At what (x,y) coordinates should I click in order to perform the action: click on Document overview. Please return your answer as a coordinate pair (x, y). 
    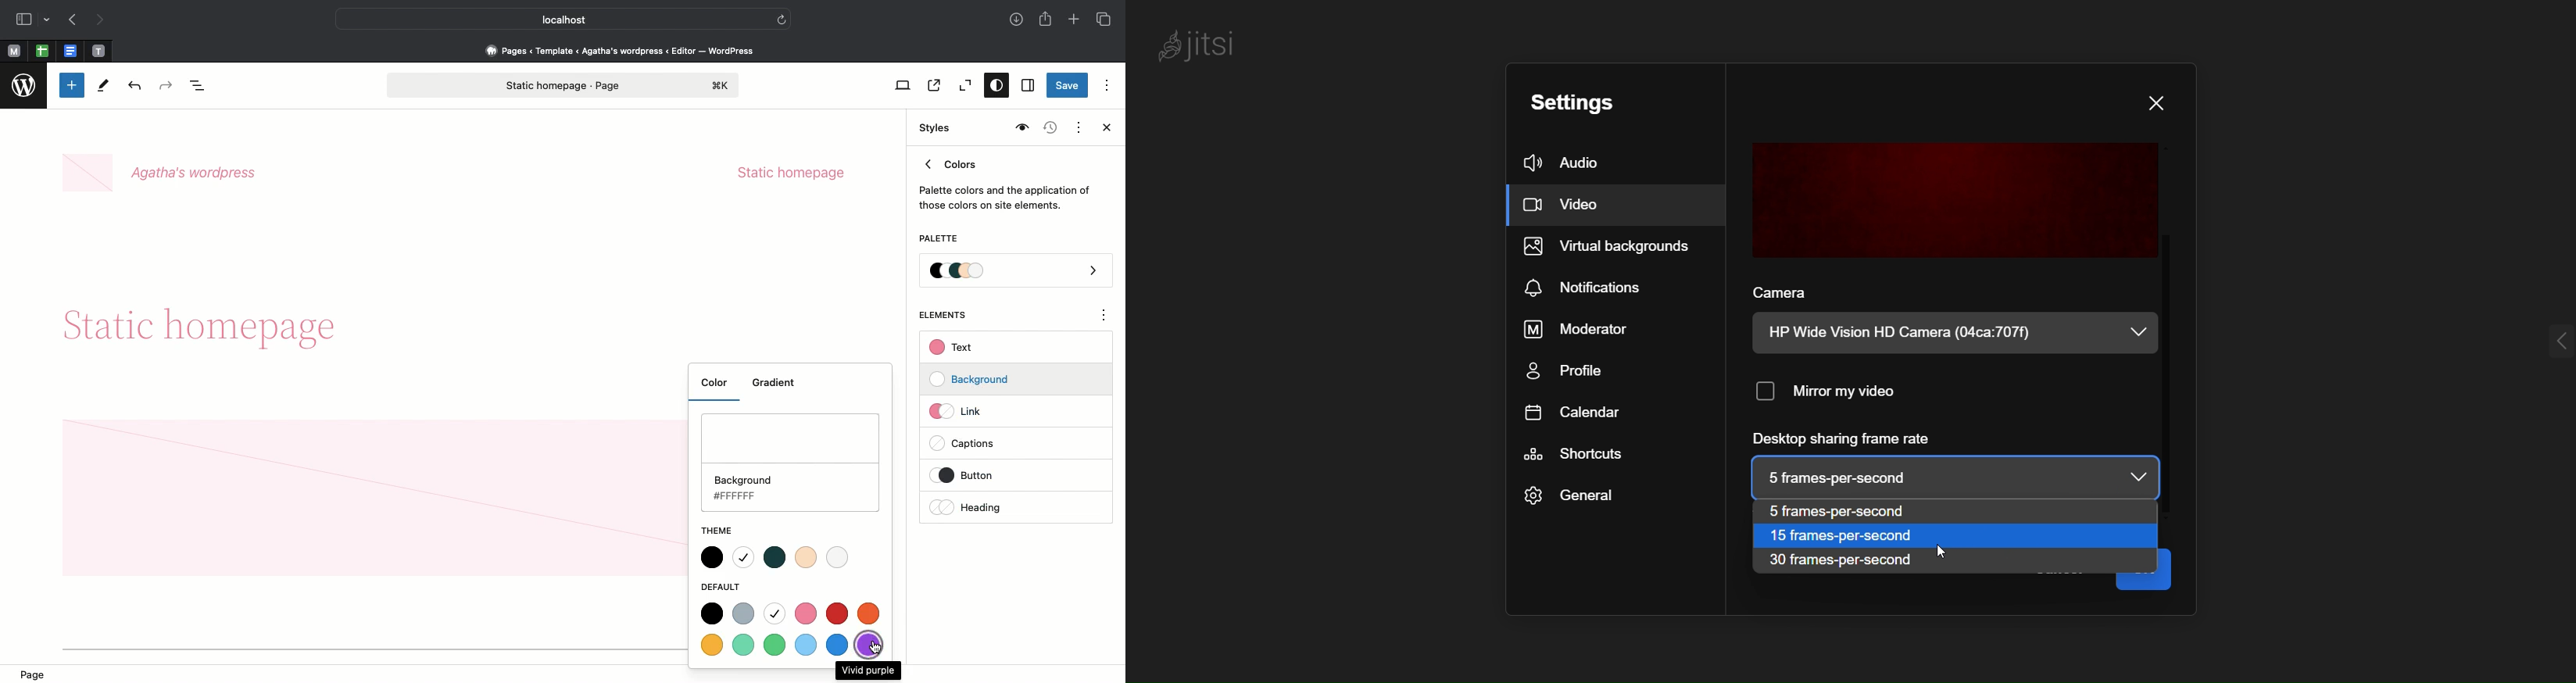
    Looking at the image, I should click on (201, 87).